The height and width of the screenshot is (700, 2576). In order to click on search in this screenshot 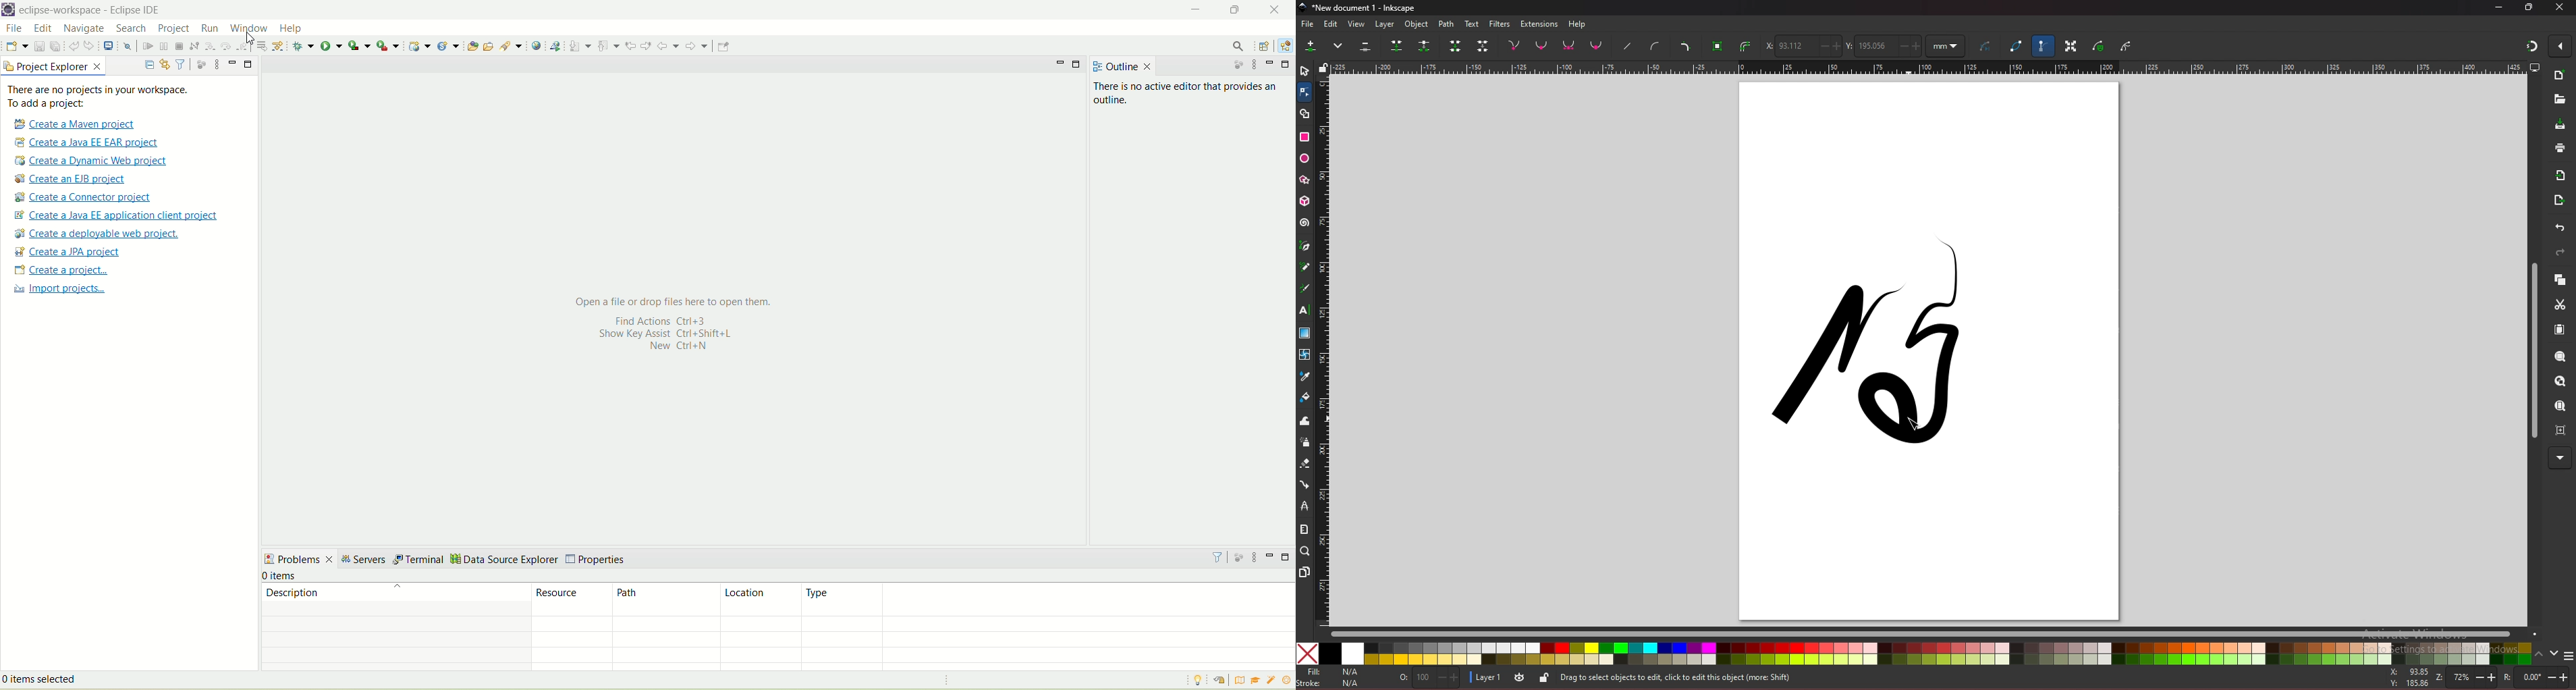, I will do `click(128, 29)`.